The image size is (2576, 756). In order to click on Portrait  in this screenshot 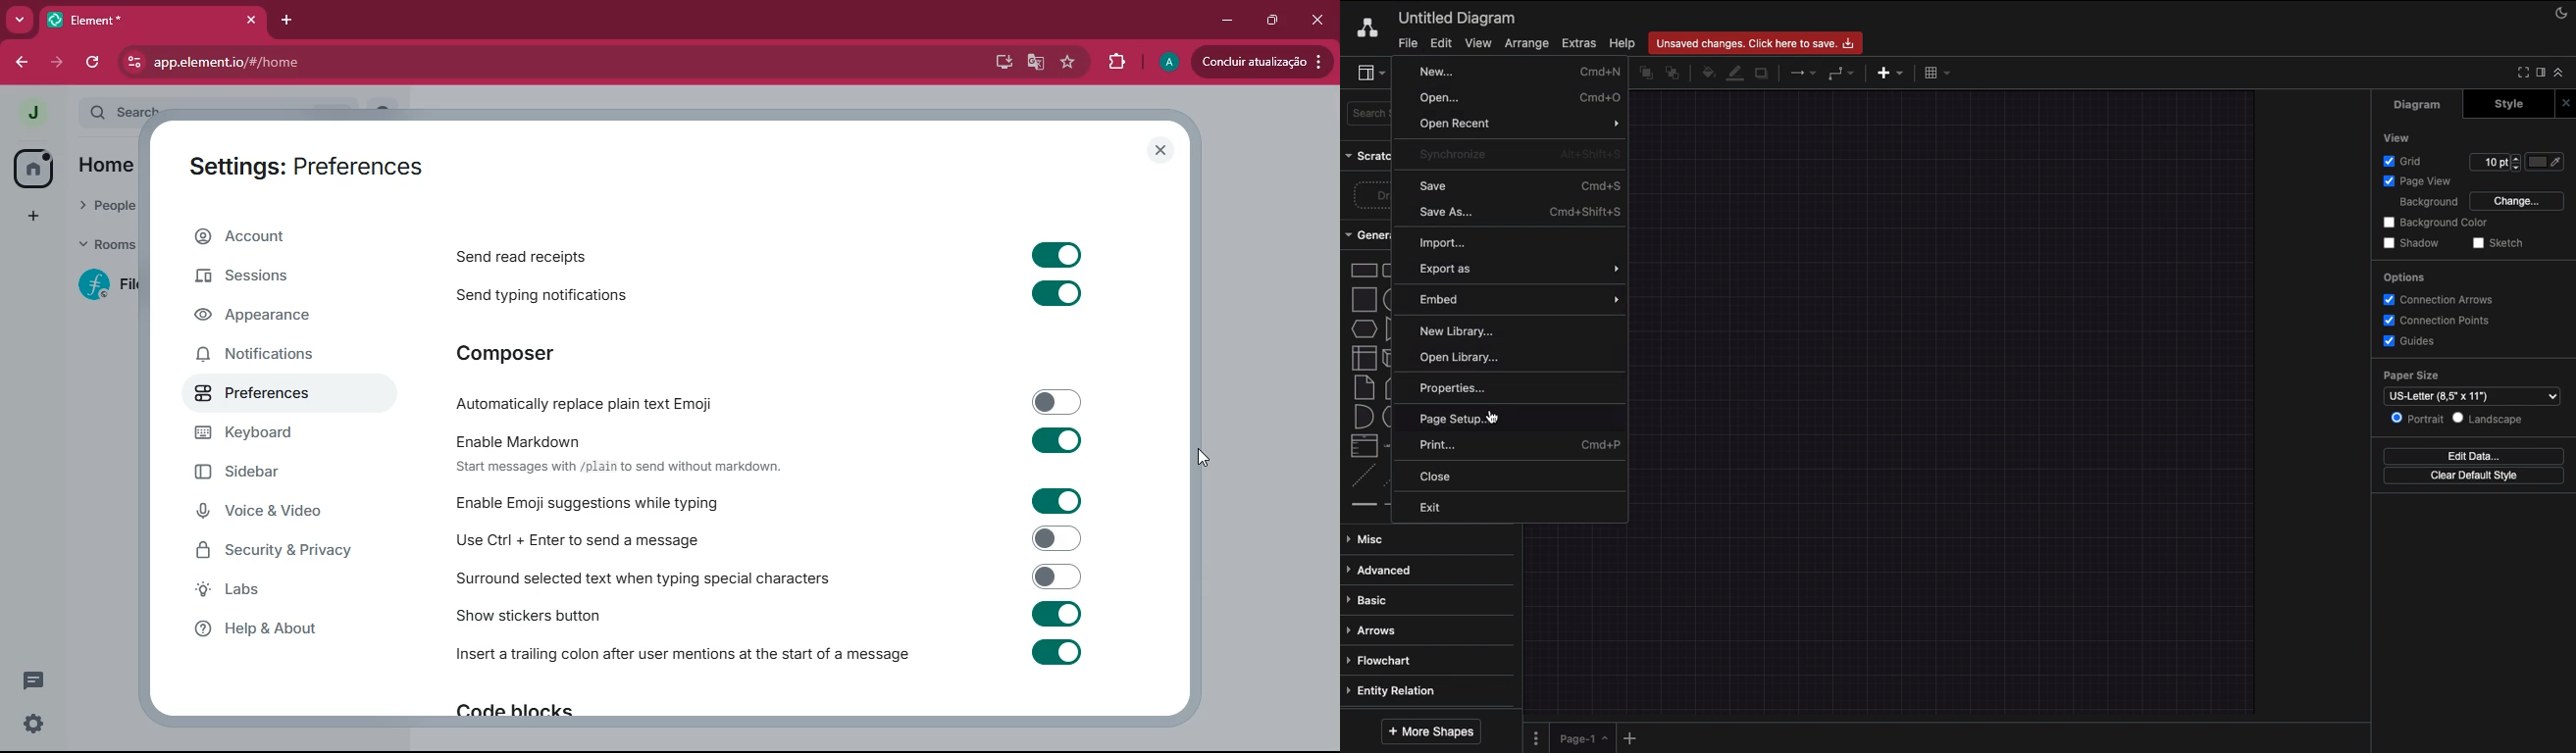, I will do `click(2418, 418)`.